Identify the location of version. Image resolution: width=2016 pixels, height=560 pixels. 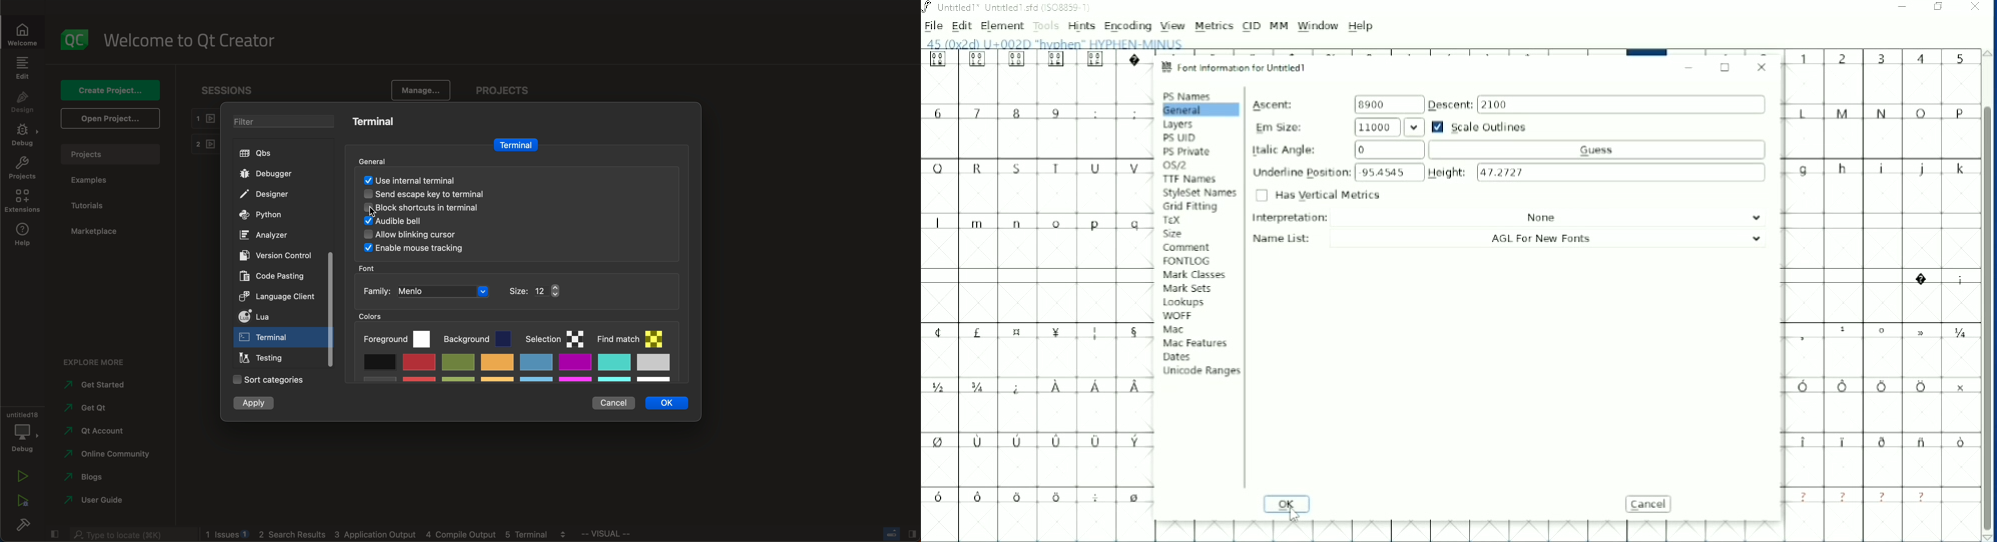
(280, 254).